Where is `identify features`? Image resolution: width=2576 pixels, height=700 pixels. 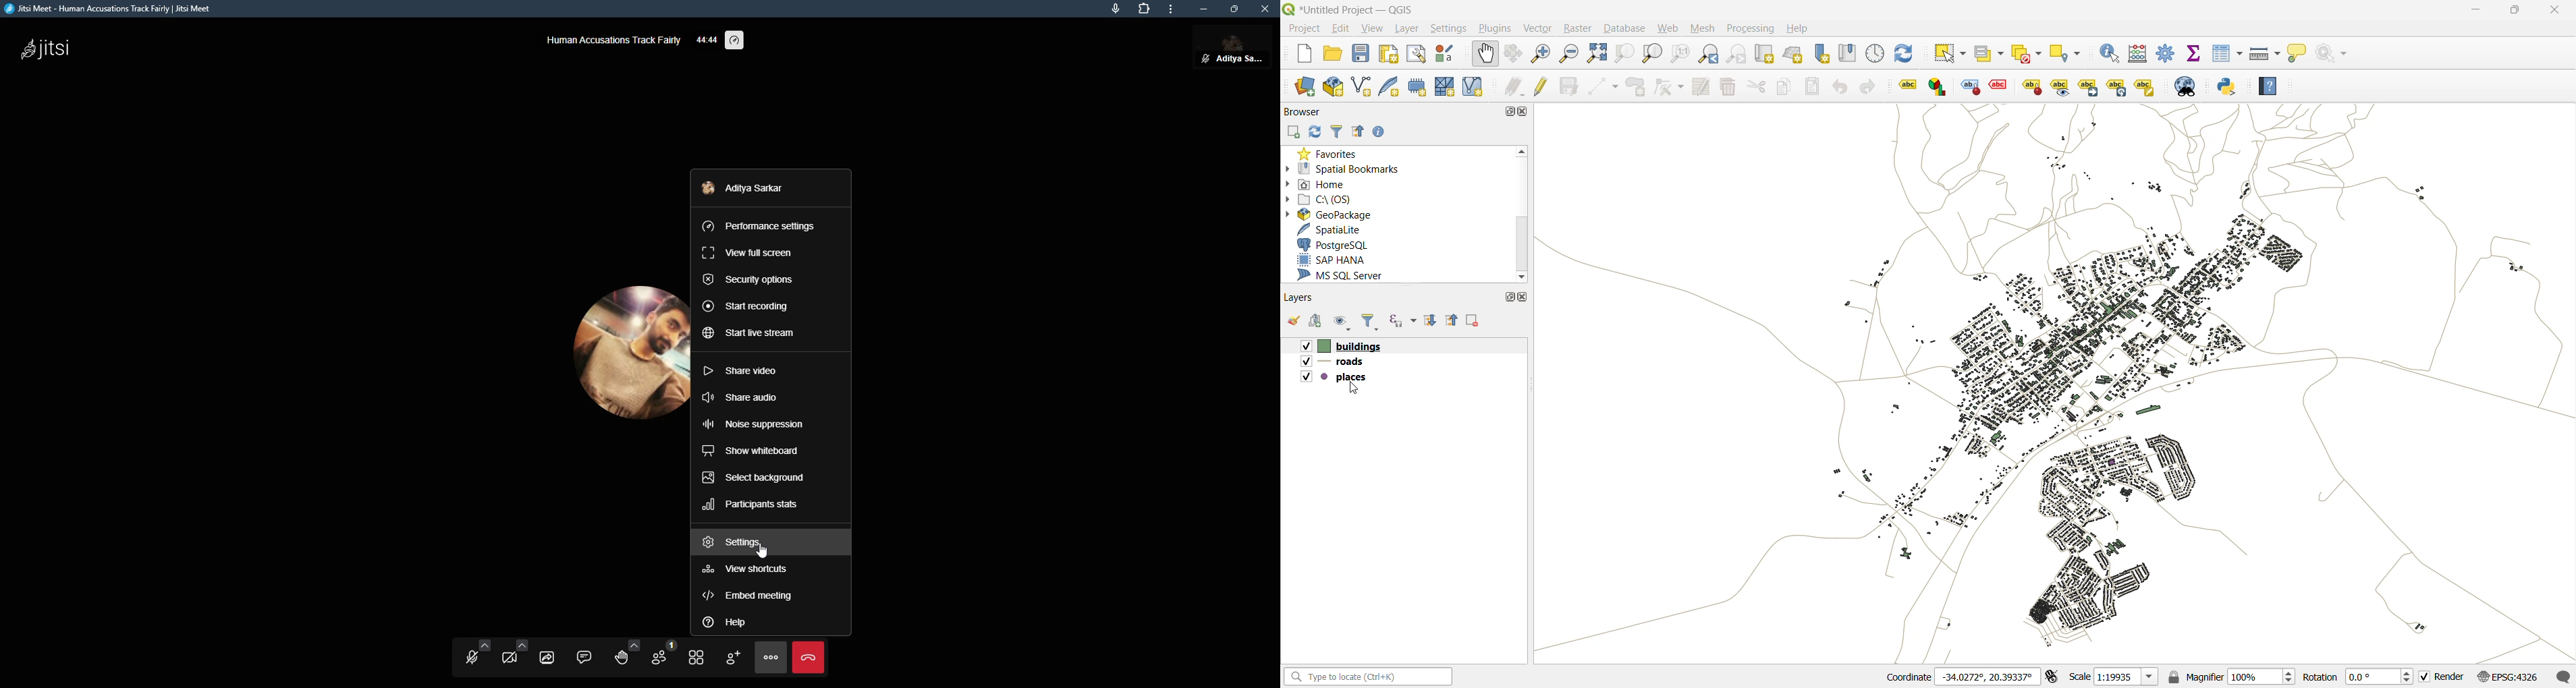 identify features is located at coordinates (2110, 52).